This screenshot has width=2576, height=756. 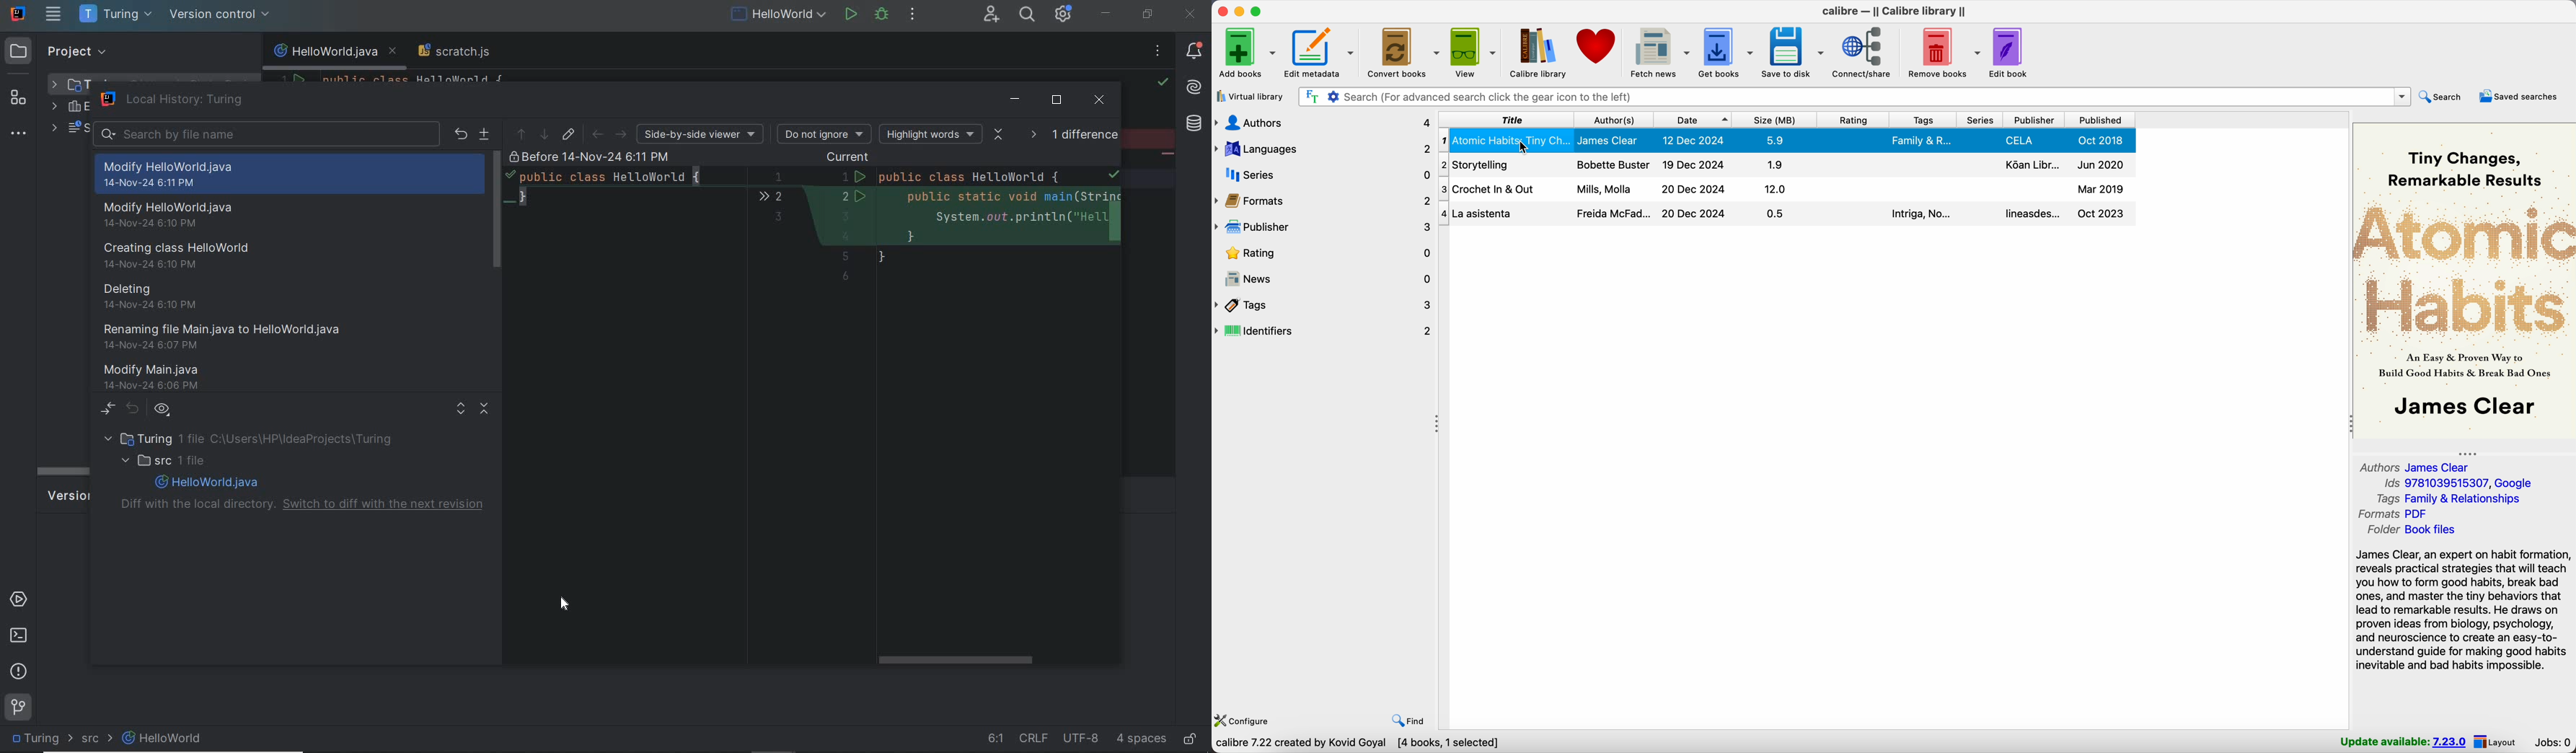 What do you see at coordinates (1519, 145) in the screenshot?
I see `cursor` at bounding box center [1519, 145].